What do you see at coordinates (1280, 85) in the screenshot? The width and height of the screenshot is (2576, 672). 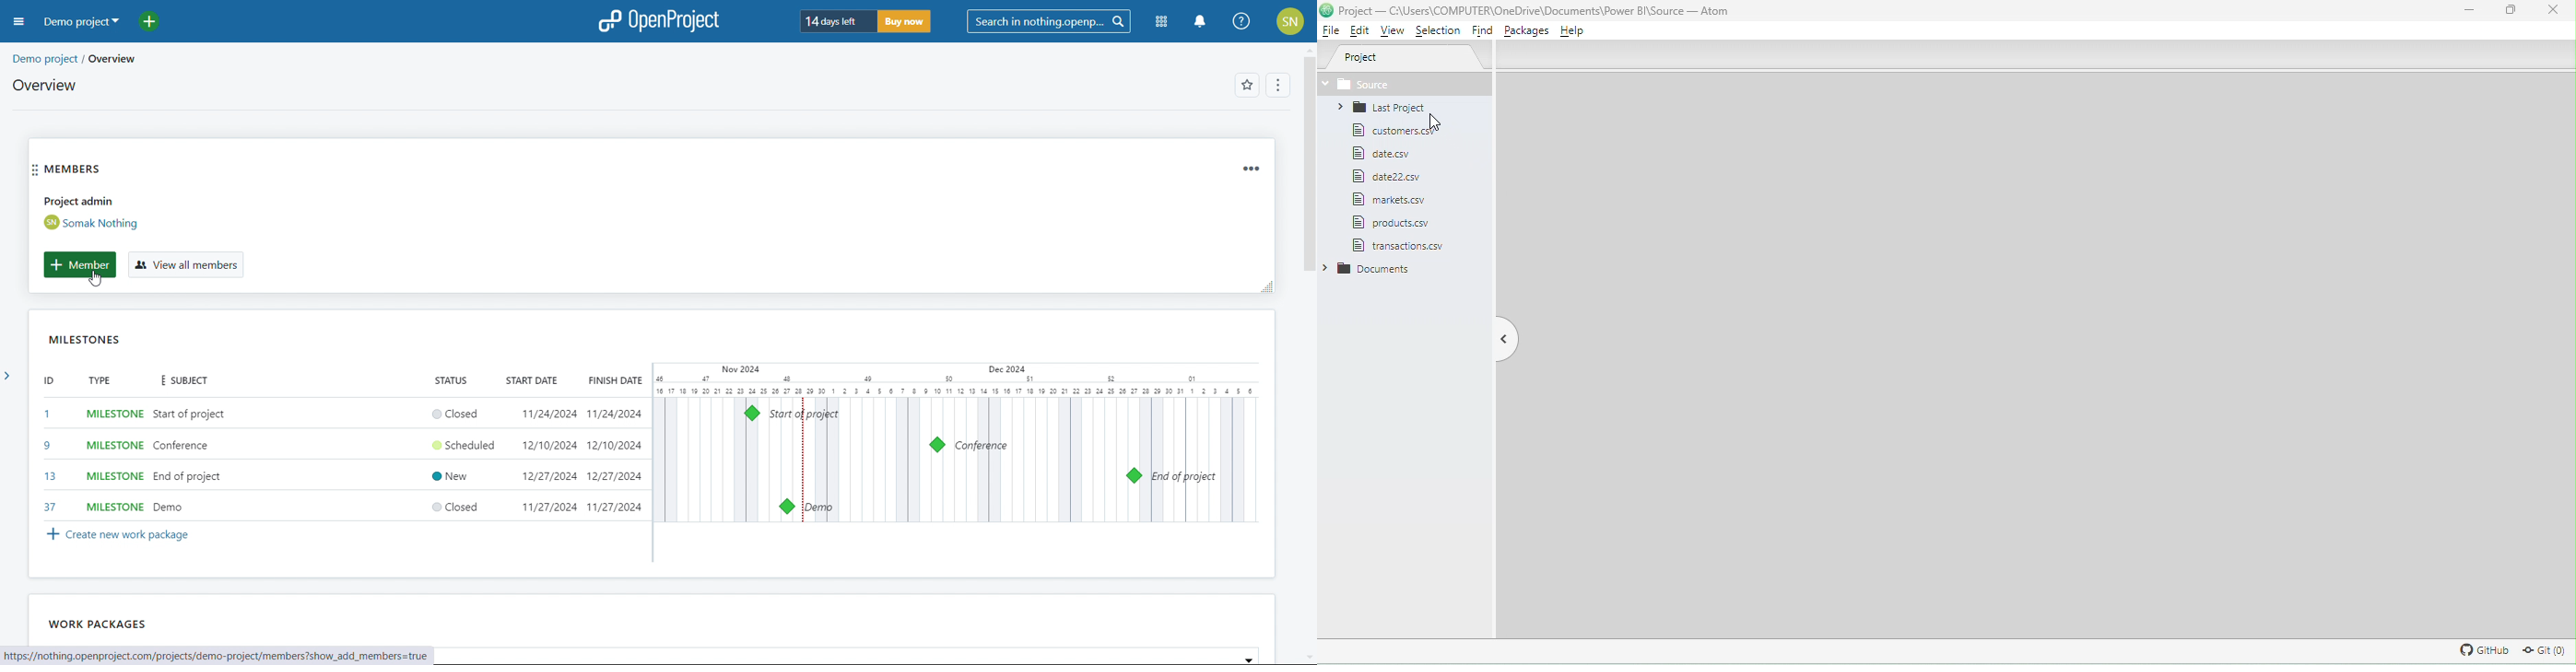 I see `options` at bounding box center [1280, 85].